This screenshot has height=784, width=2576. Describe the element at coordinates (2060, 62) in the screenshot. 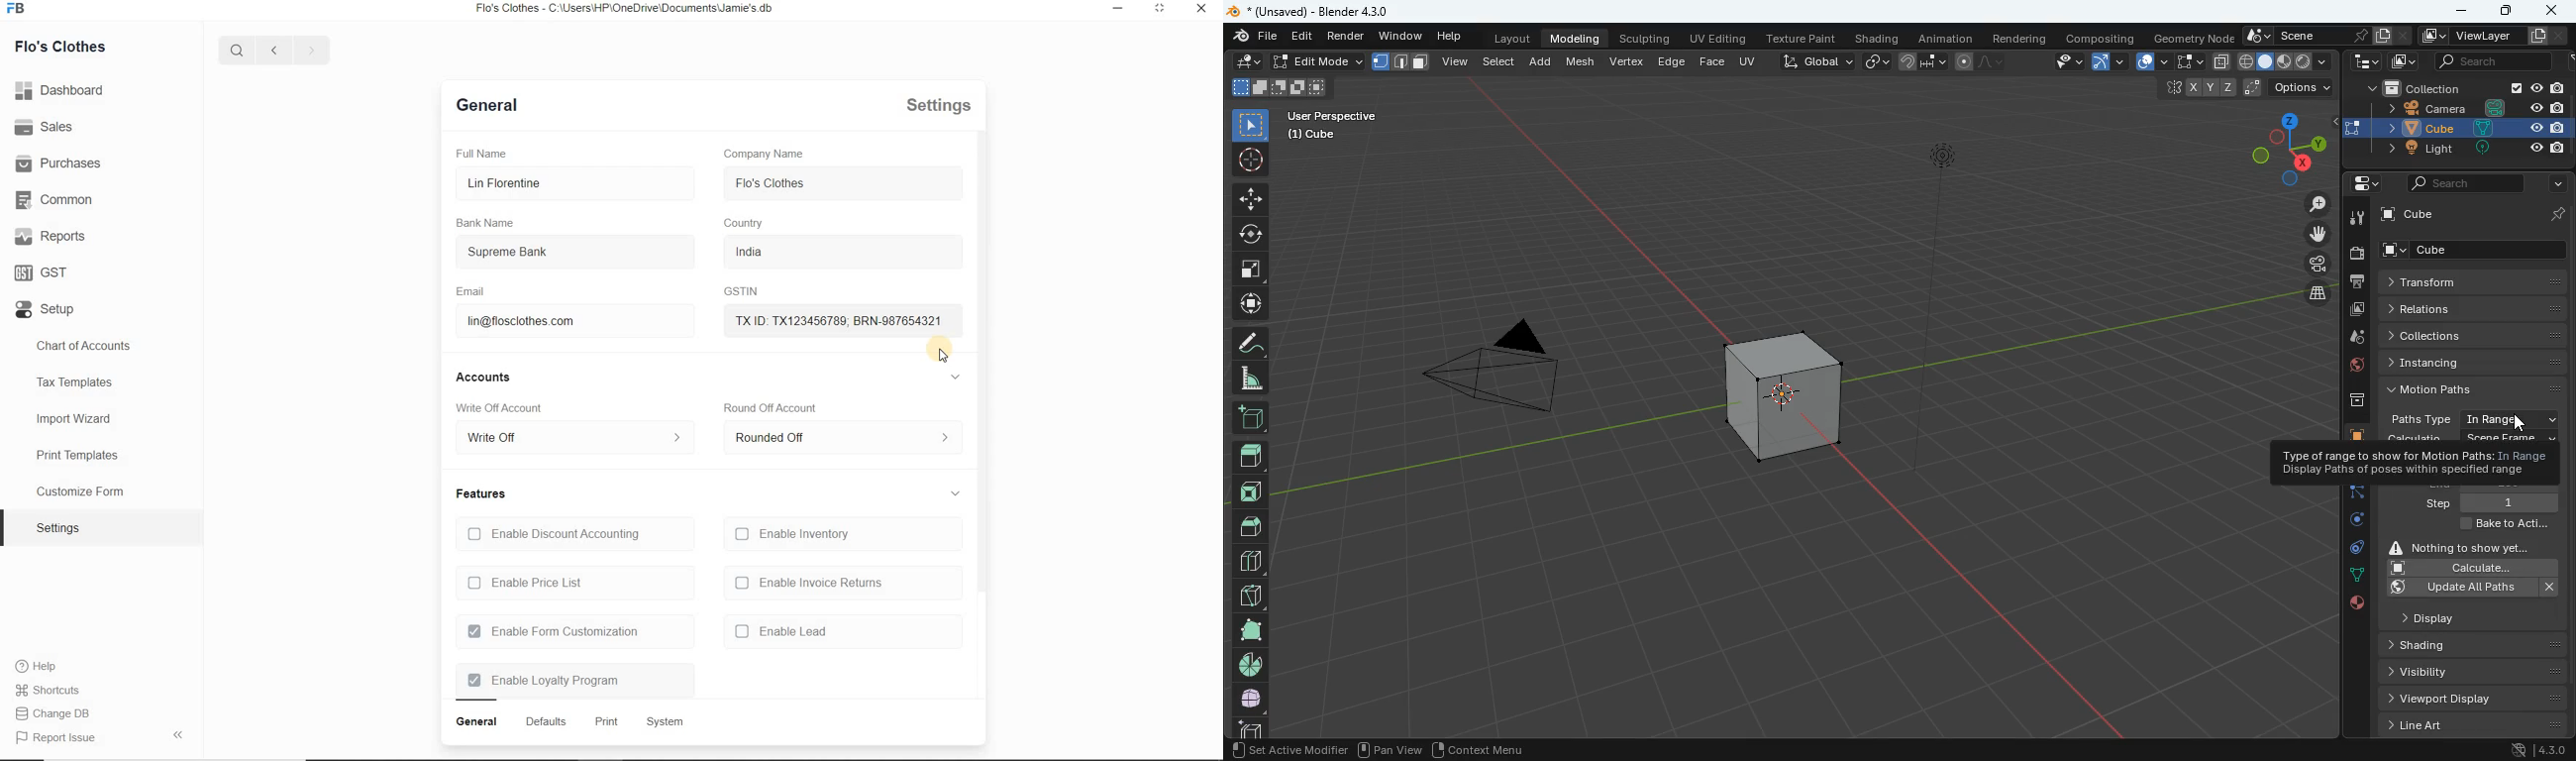

I see `view` at that location.